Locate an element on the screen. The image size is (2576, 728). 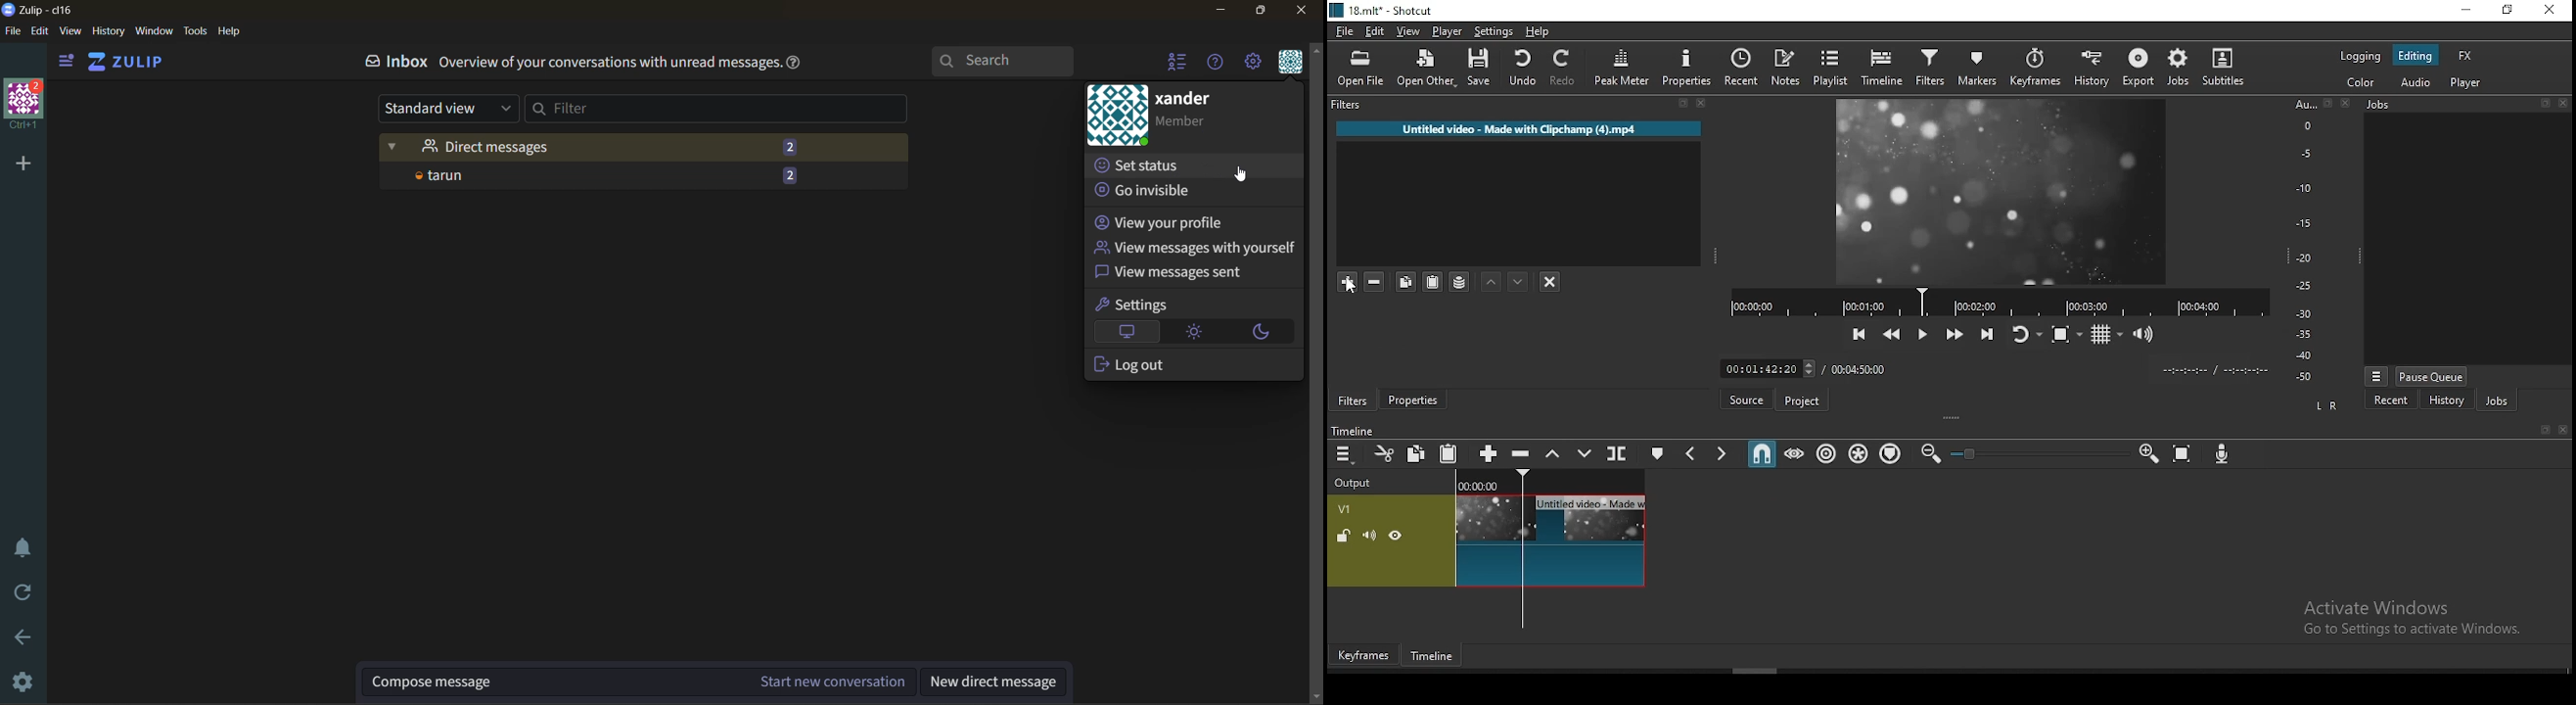
next marker is located at coordinates (1722, 451).